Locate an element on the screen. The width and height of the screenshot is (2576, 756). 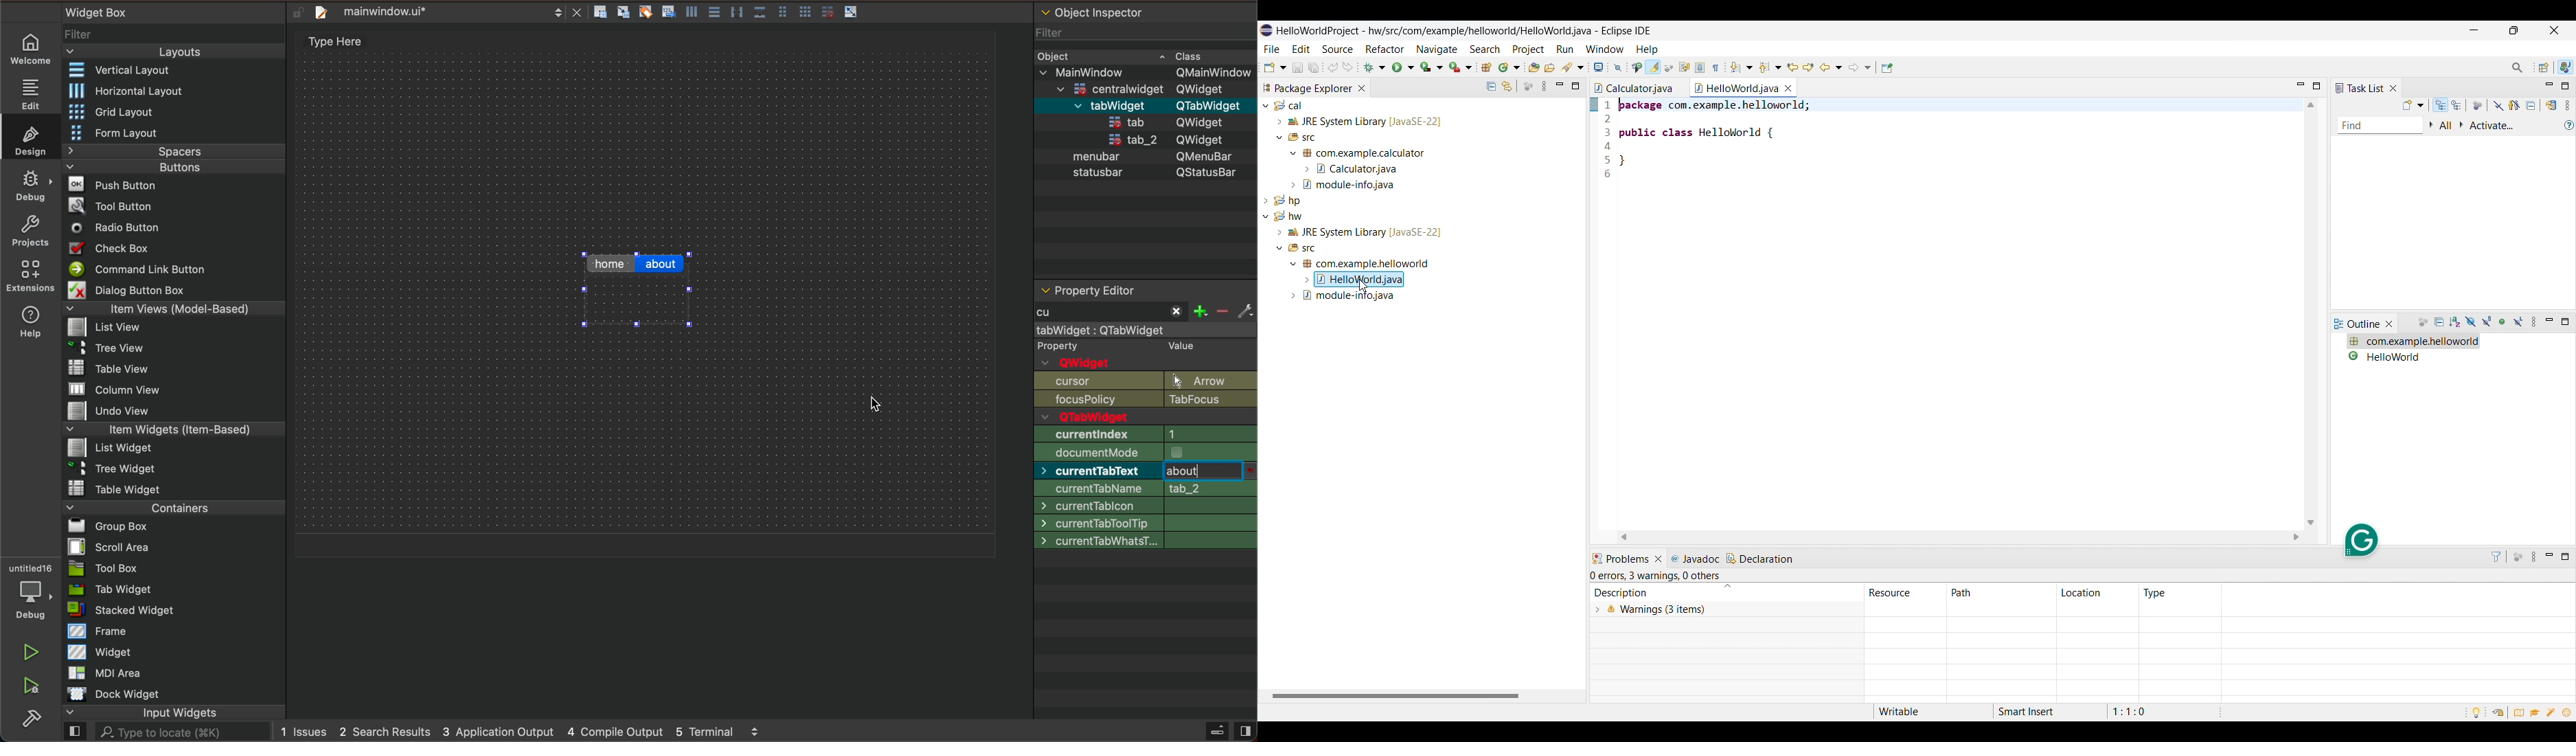
~ 3 Tree Widget is located at coordinates (105, 468).